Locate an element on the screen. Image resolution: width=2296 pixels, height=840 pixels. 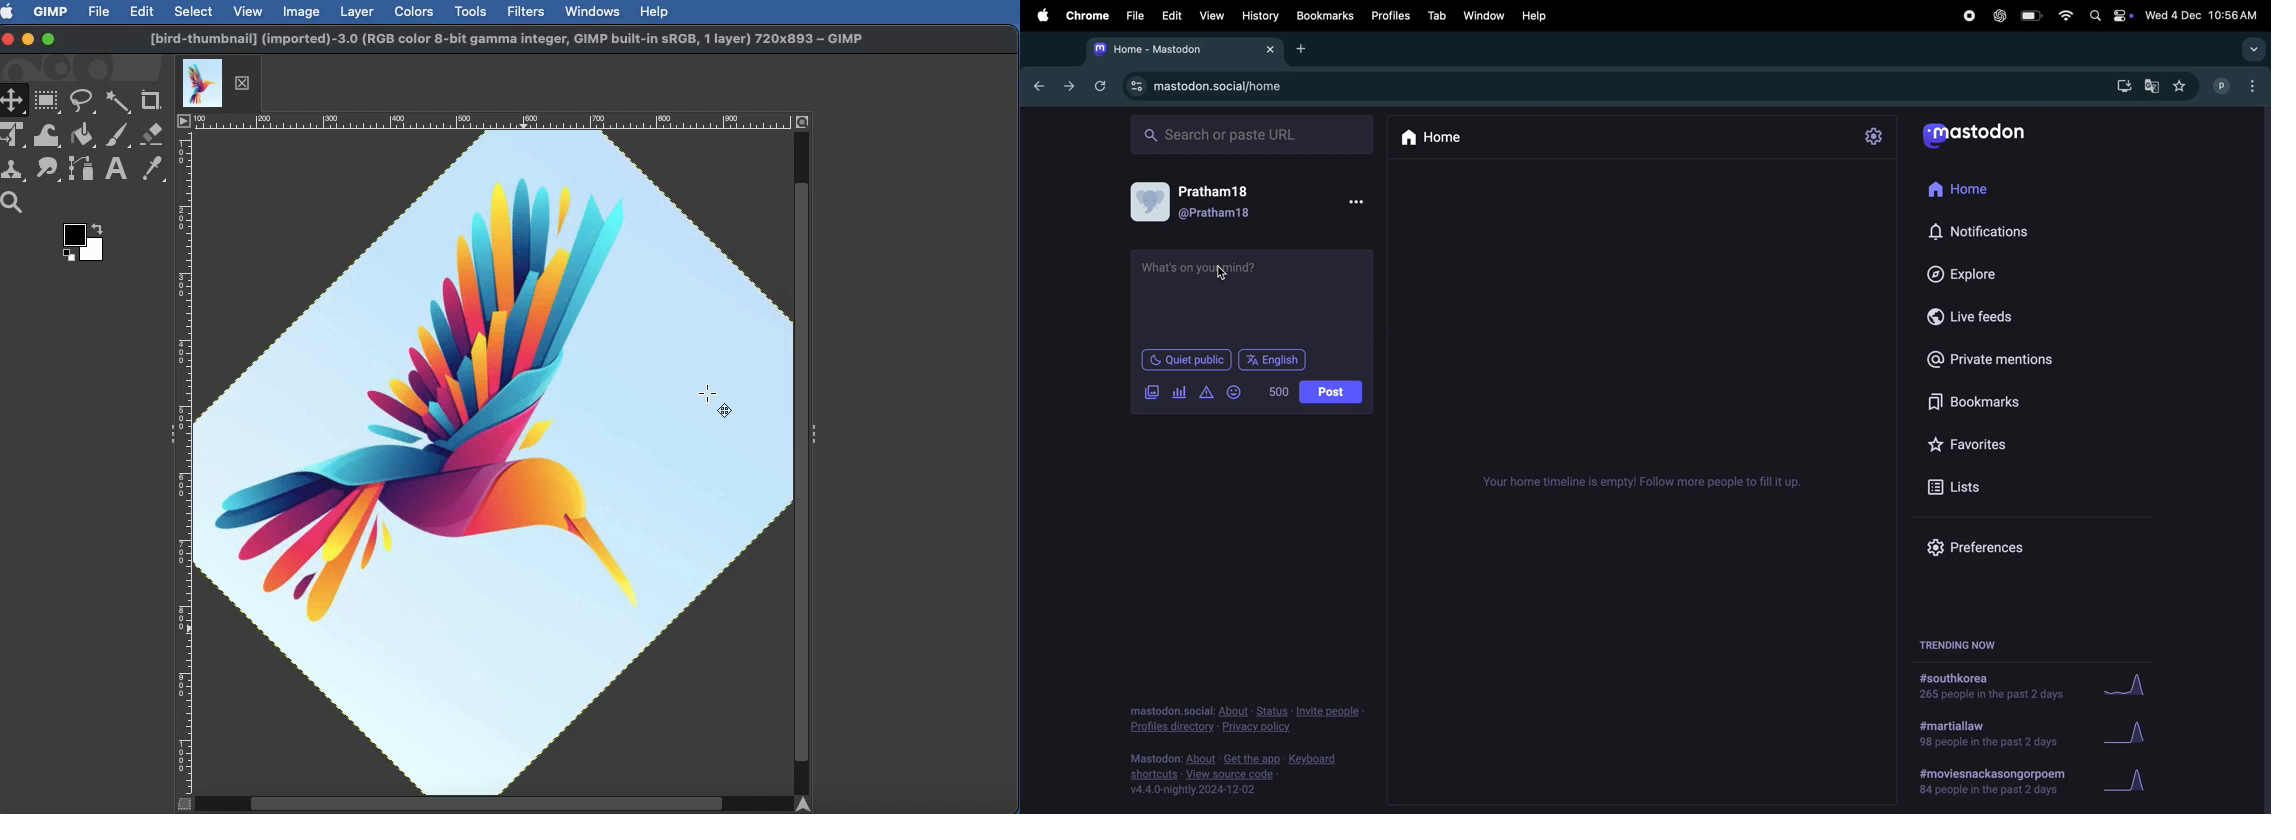
options is located at coordinates (1358, 201).